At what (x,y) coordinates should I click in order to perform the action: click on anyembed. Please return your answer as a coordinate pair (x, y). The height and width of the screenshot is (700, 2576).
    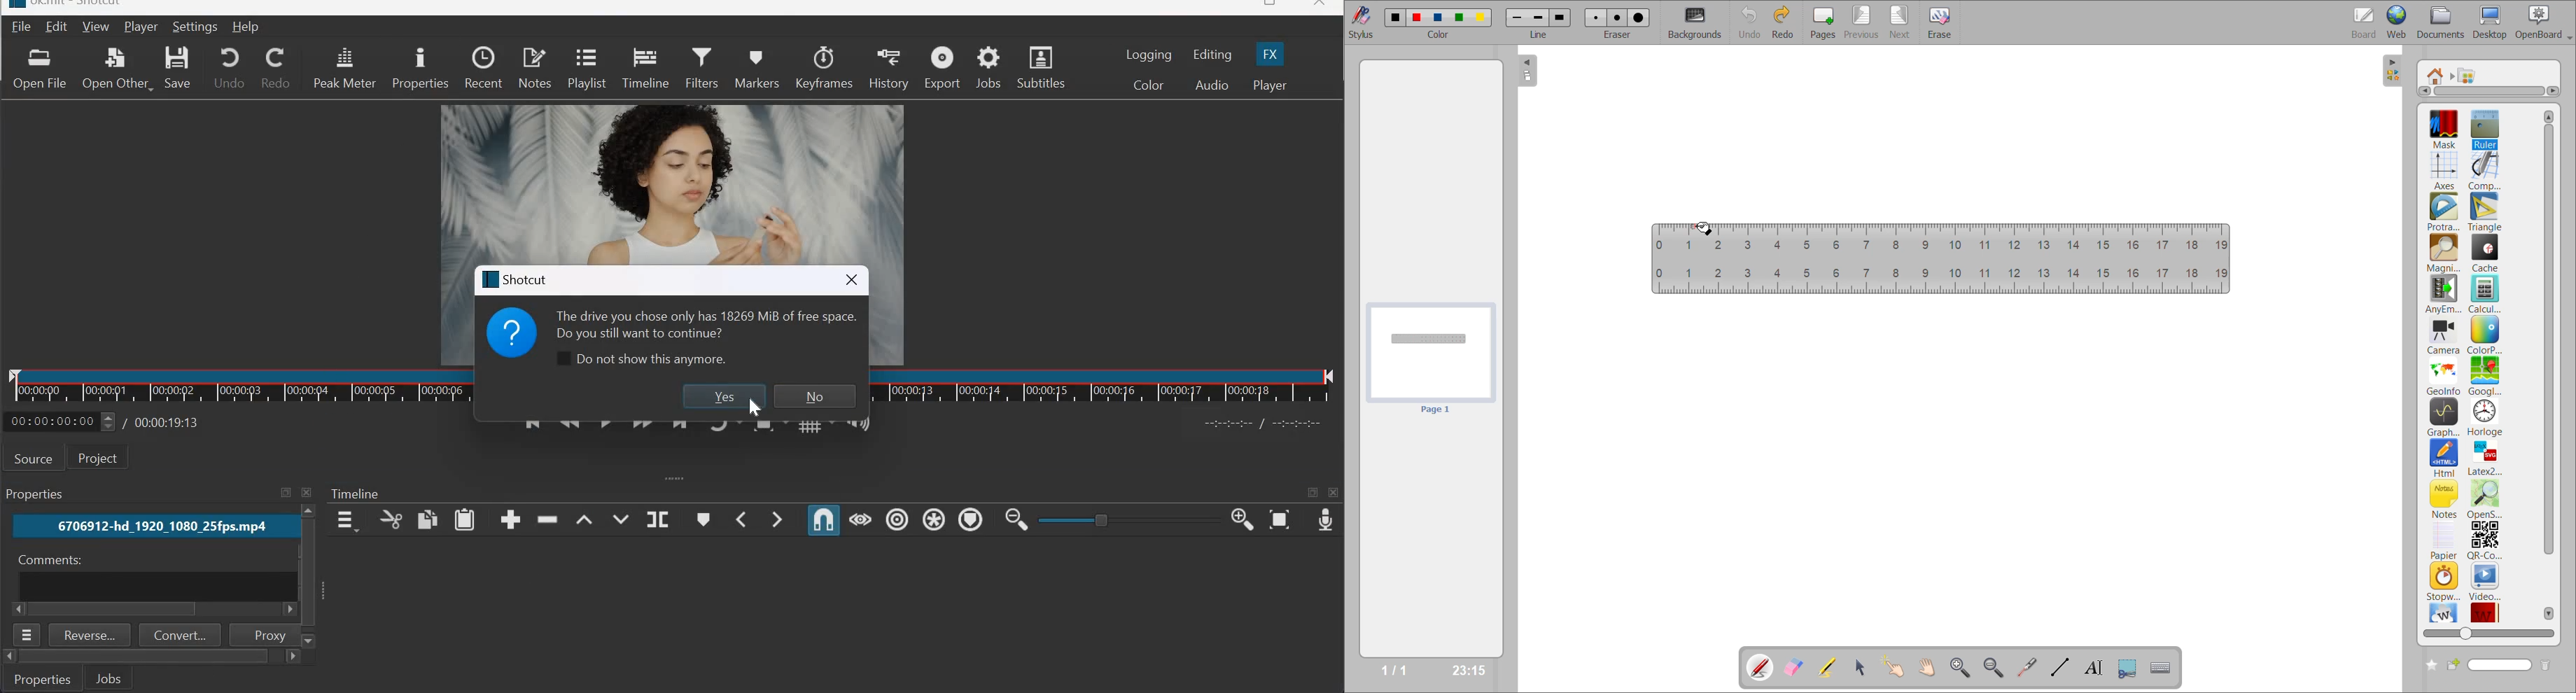
    Looking at the image, I should click on (2444, 295).